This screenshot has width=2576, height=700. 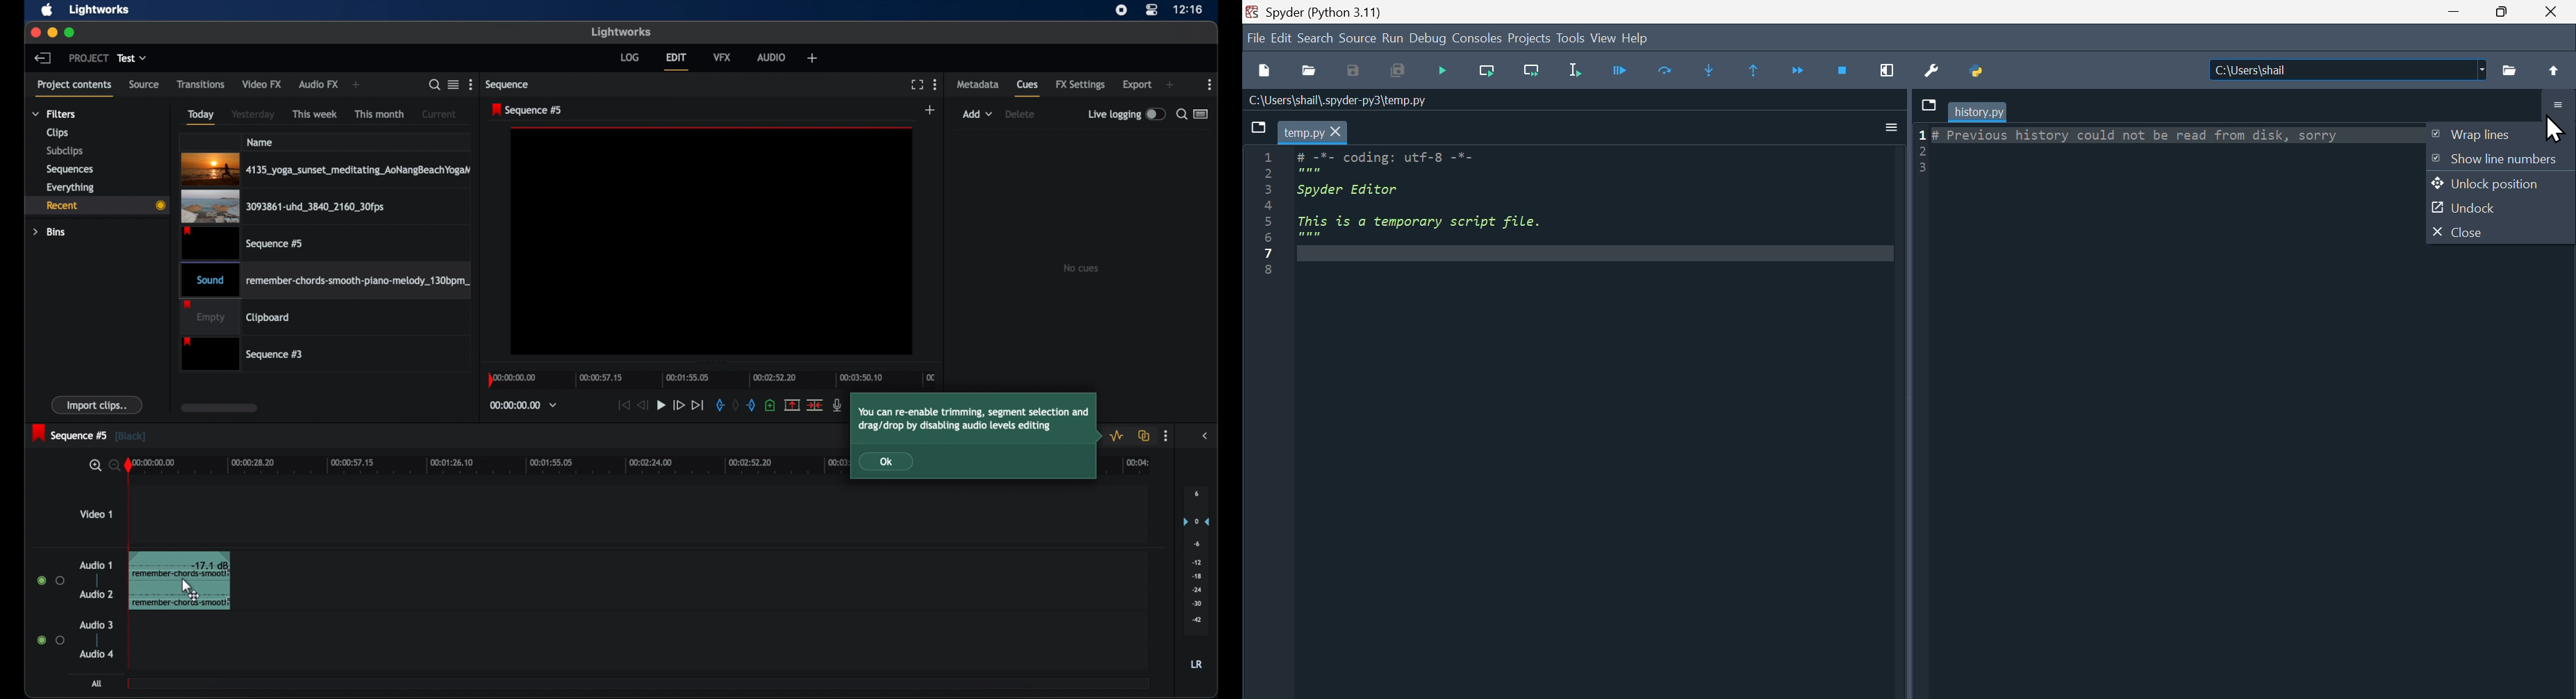 I want to click on  # -*- coding: utf-8 -*- """ Spyder Editor  This is a temporary script file. """, so click(x=1594, y=208).